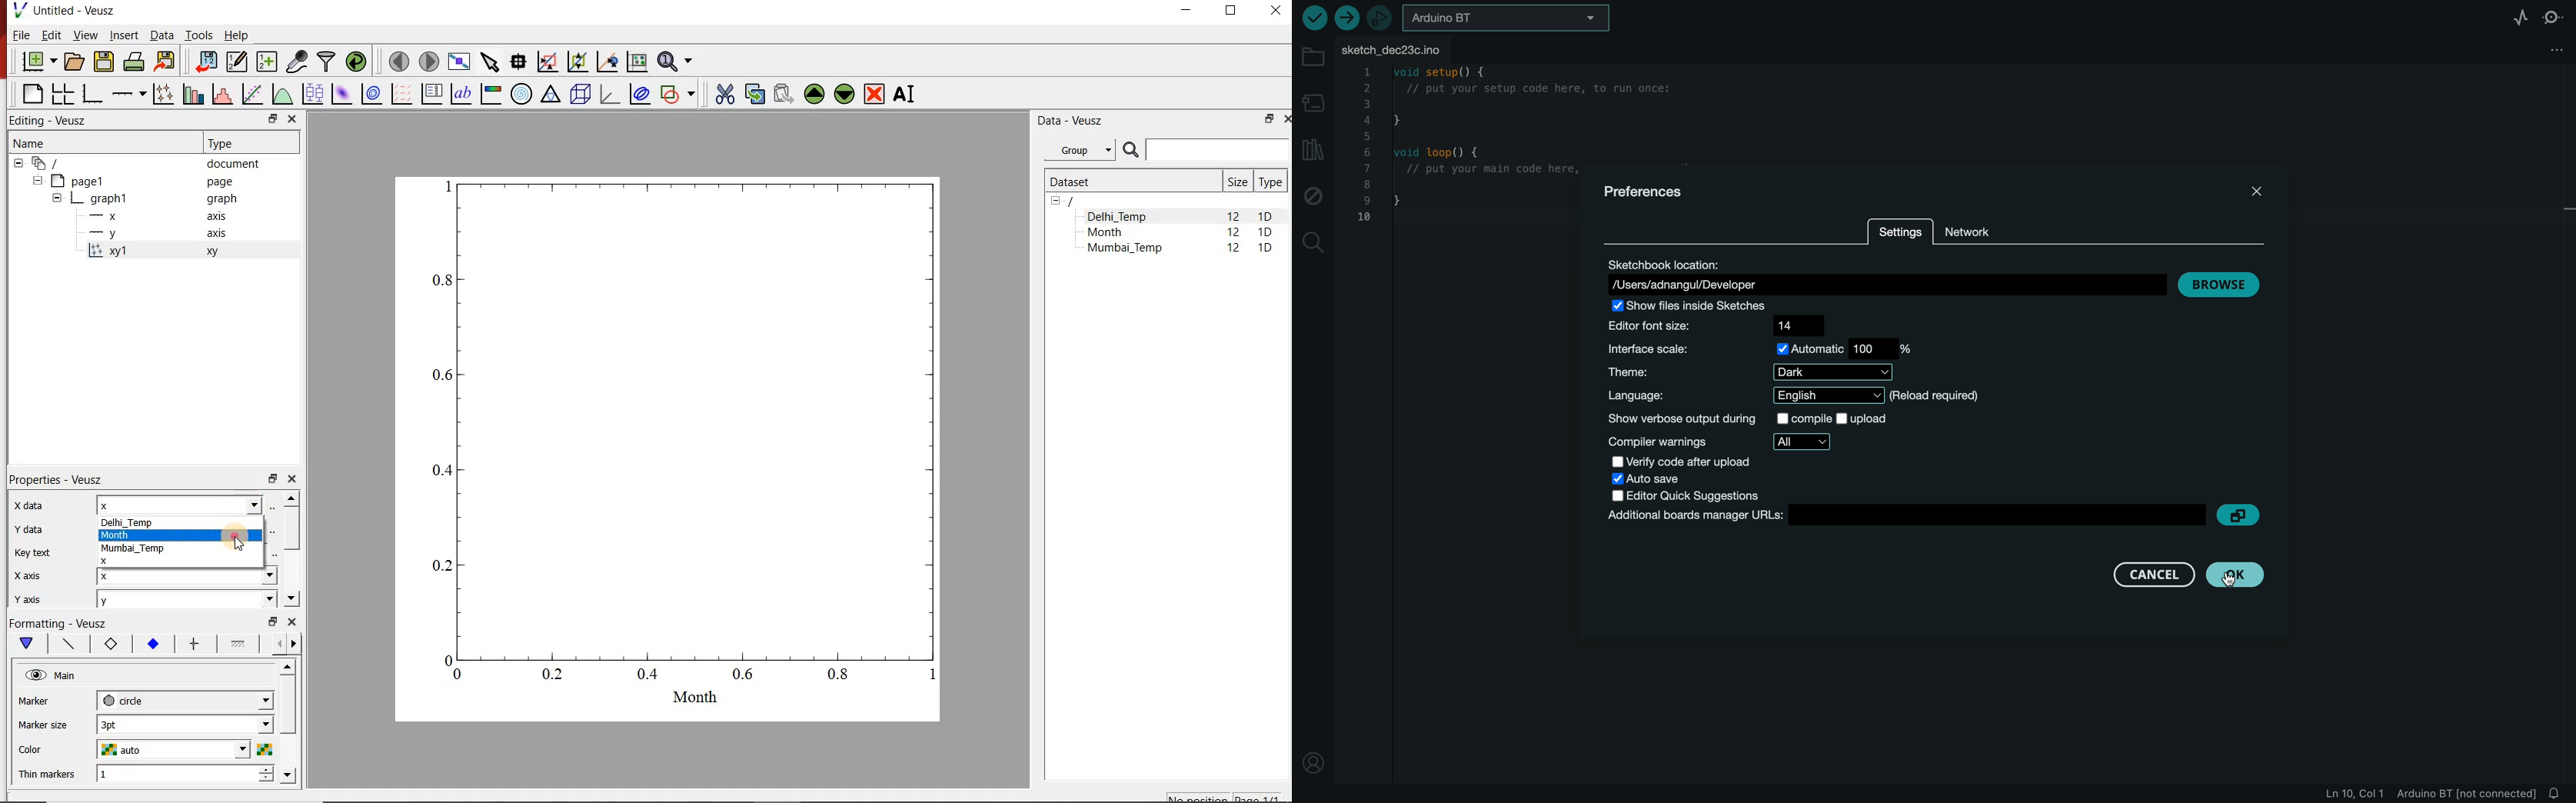 Image resolution: width=2576 pixels, height=812 pixels. What do you see at coordinates (52, 675) in the screenshot?
I see `Main` at bounding box center [52, 675].